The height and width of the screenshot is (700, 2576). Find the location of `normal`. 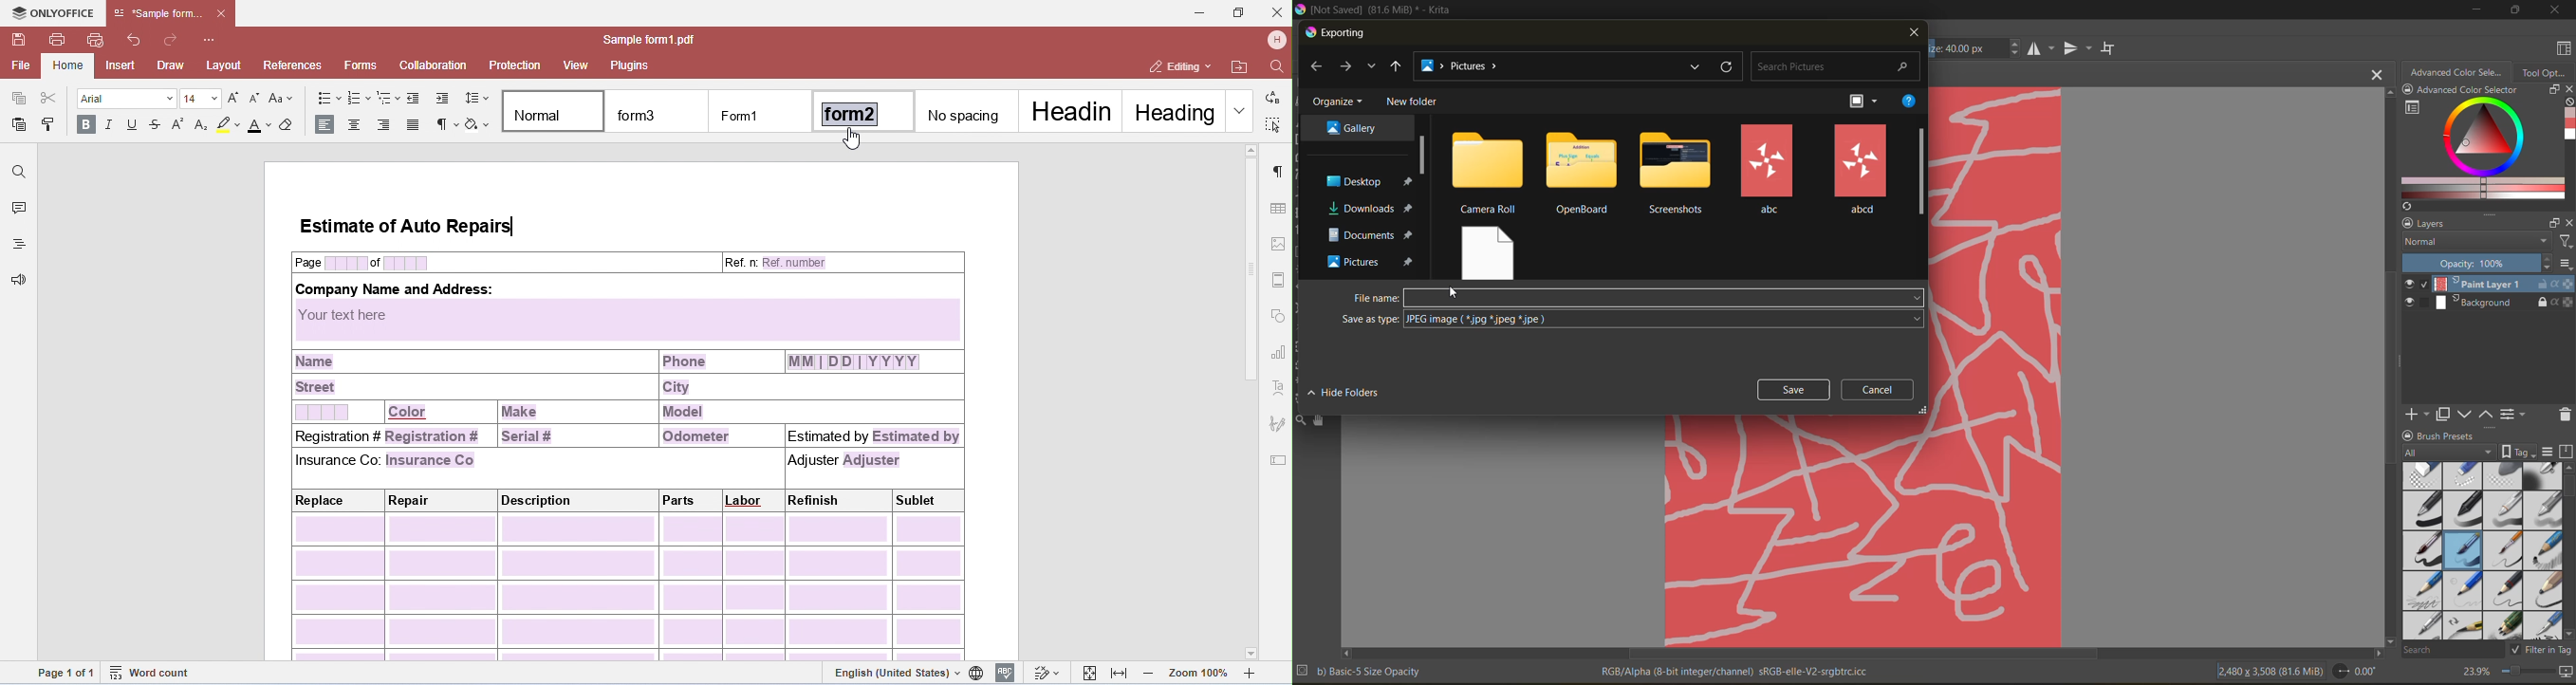

normal is located at coordinates (2474, 242).